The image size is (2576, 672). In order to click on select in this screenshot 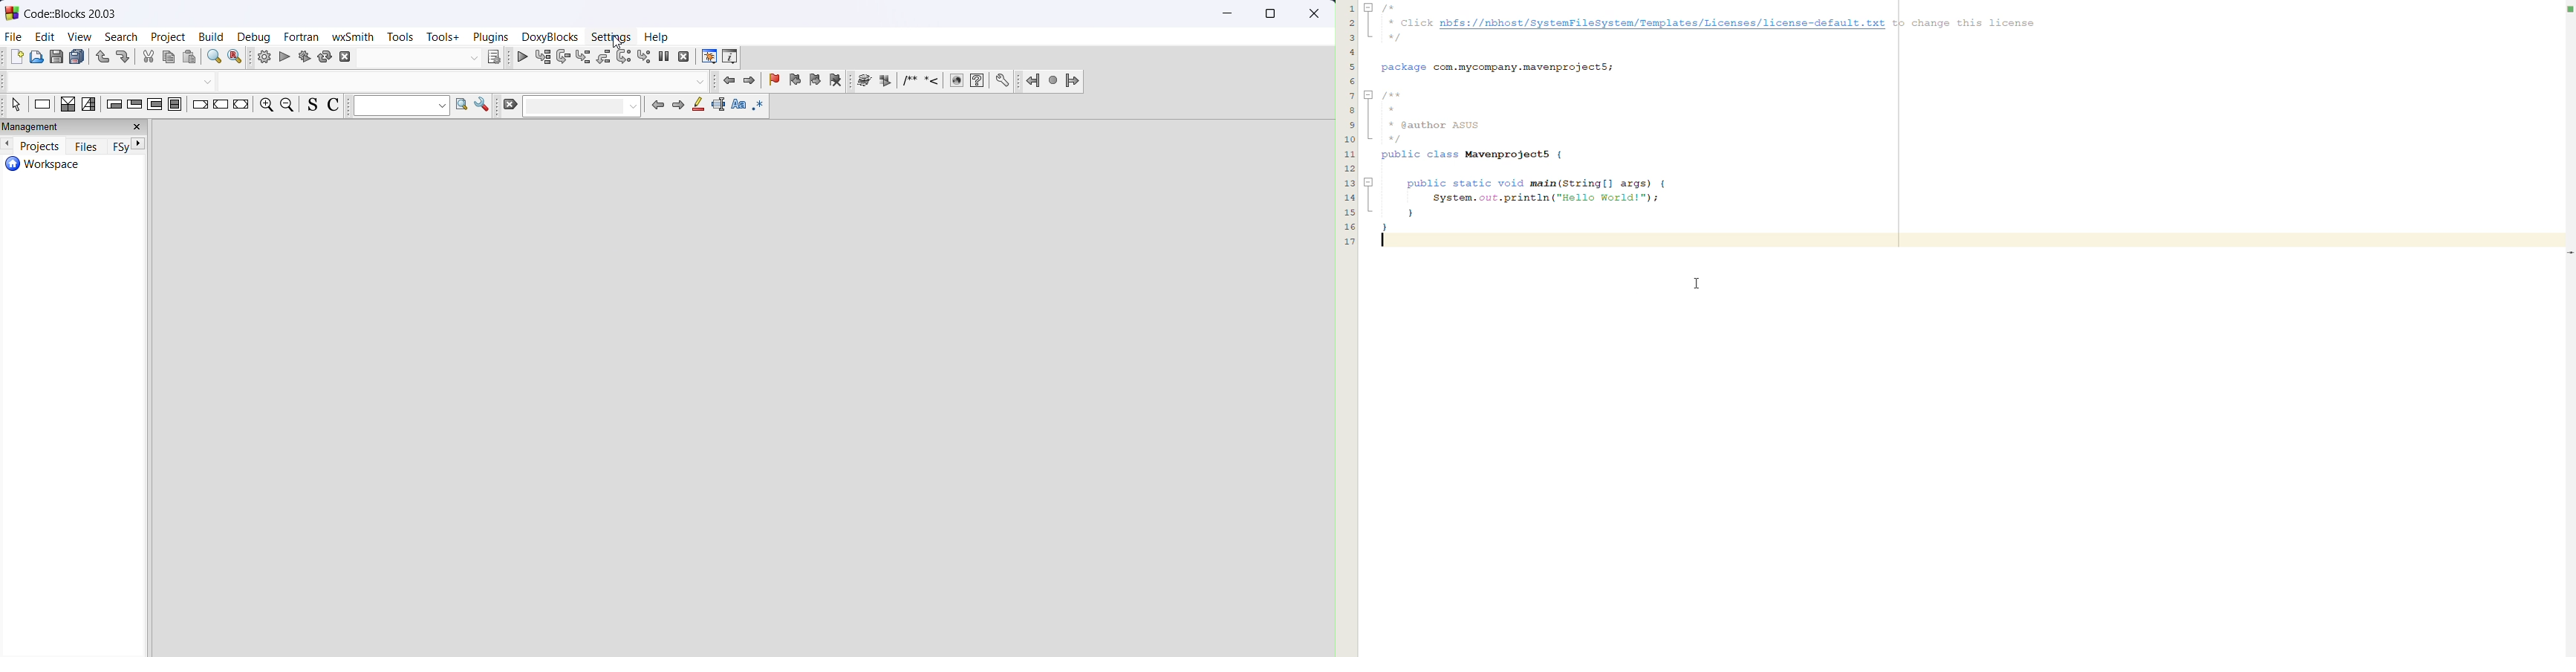, I will do `click(17, 106)`.